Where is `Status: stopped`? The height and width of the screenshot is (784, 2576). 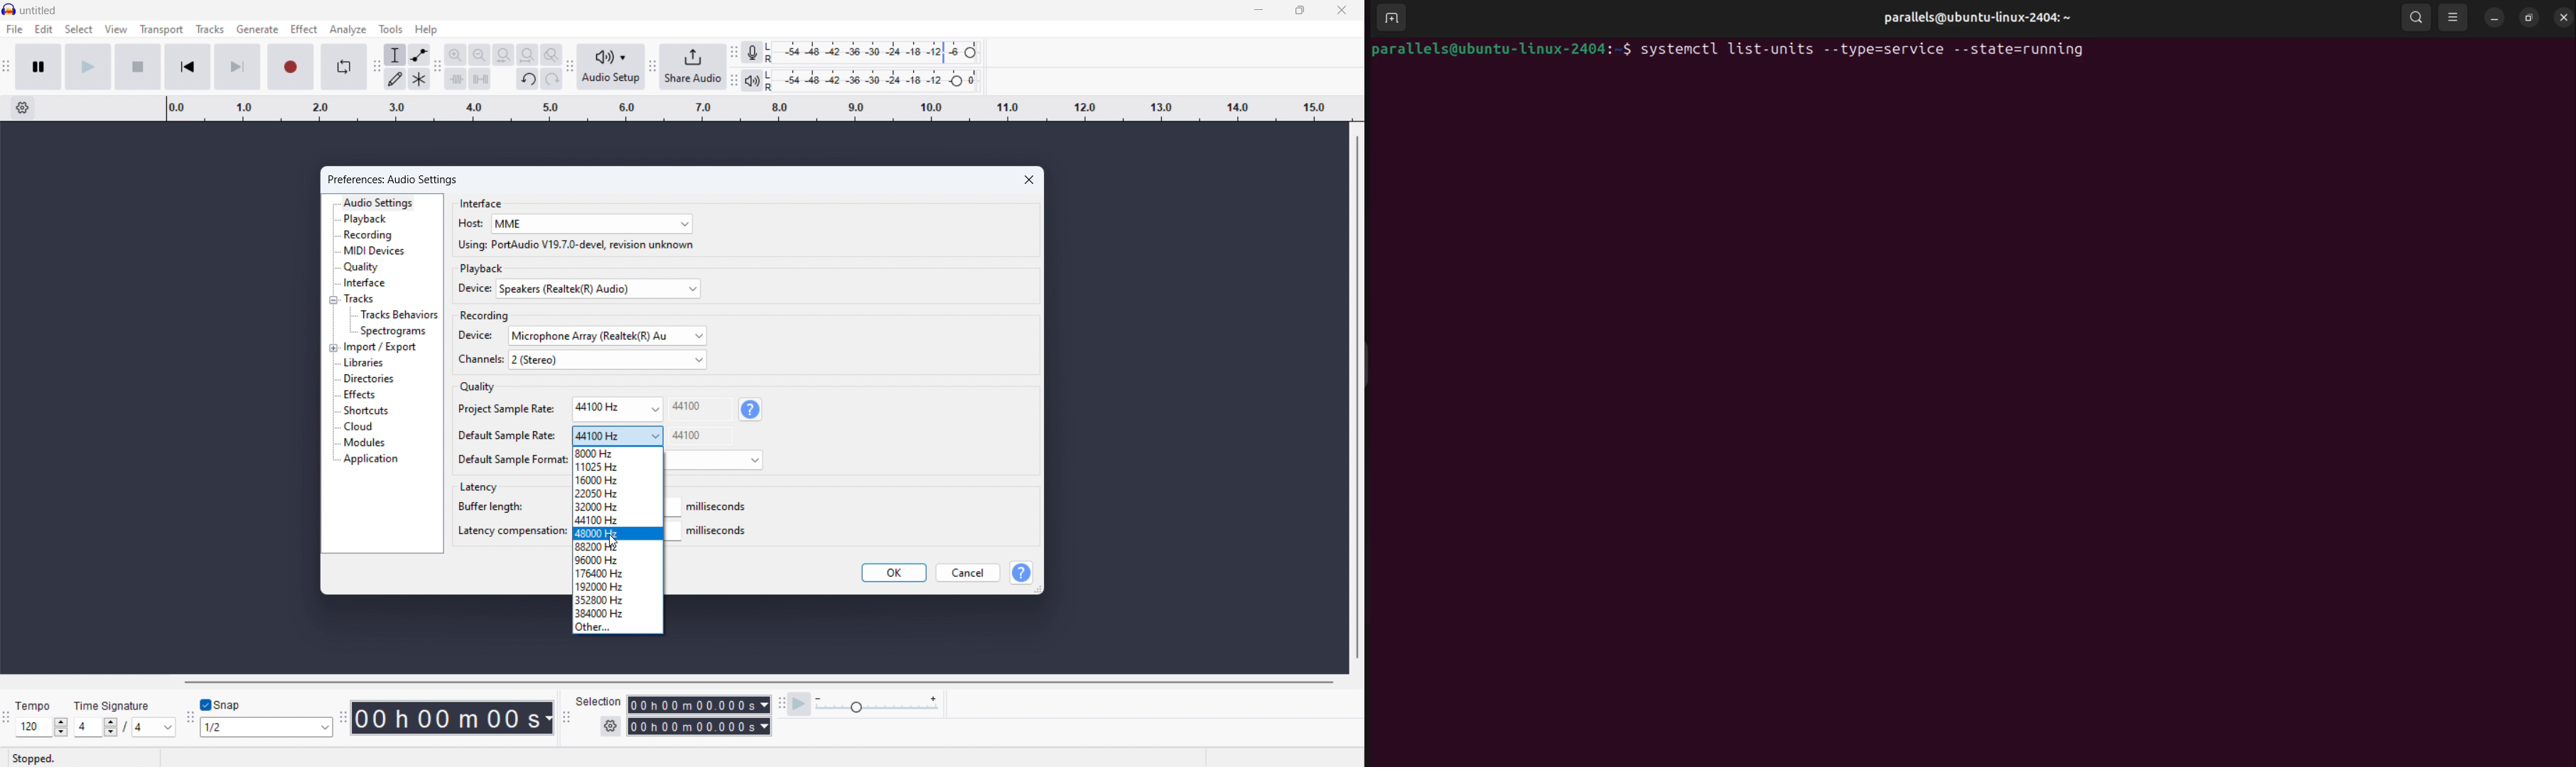
Status: stopped is located at coordinates (36, 758).